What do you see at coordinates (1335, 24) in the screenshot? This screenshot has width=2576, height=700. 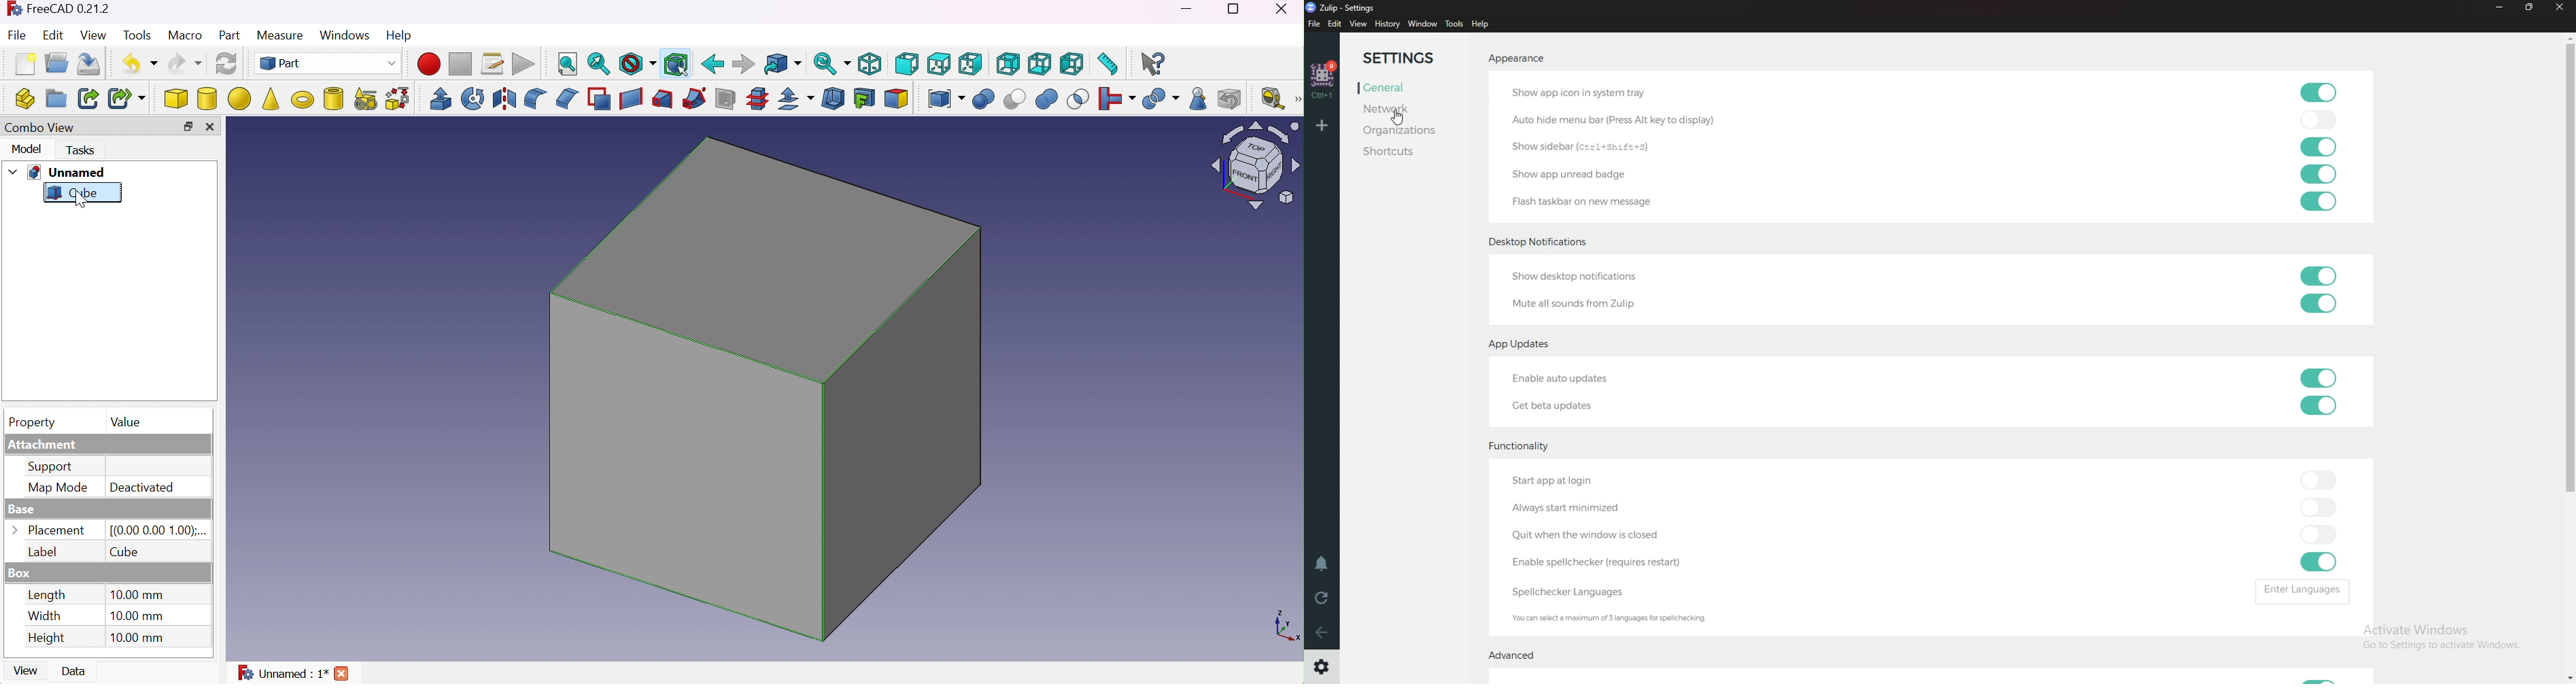 I see `edit` at bounding box center [1335, 24].